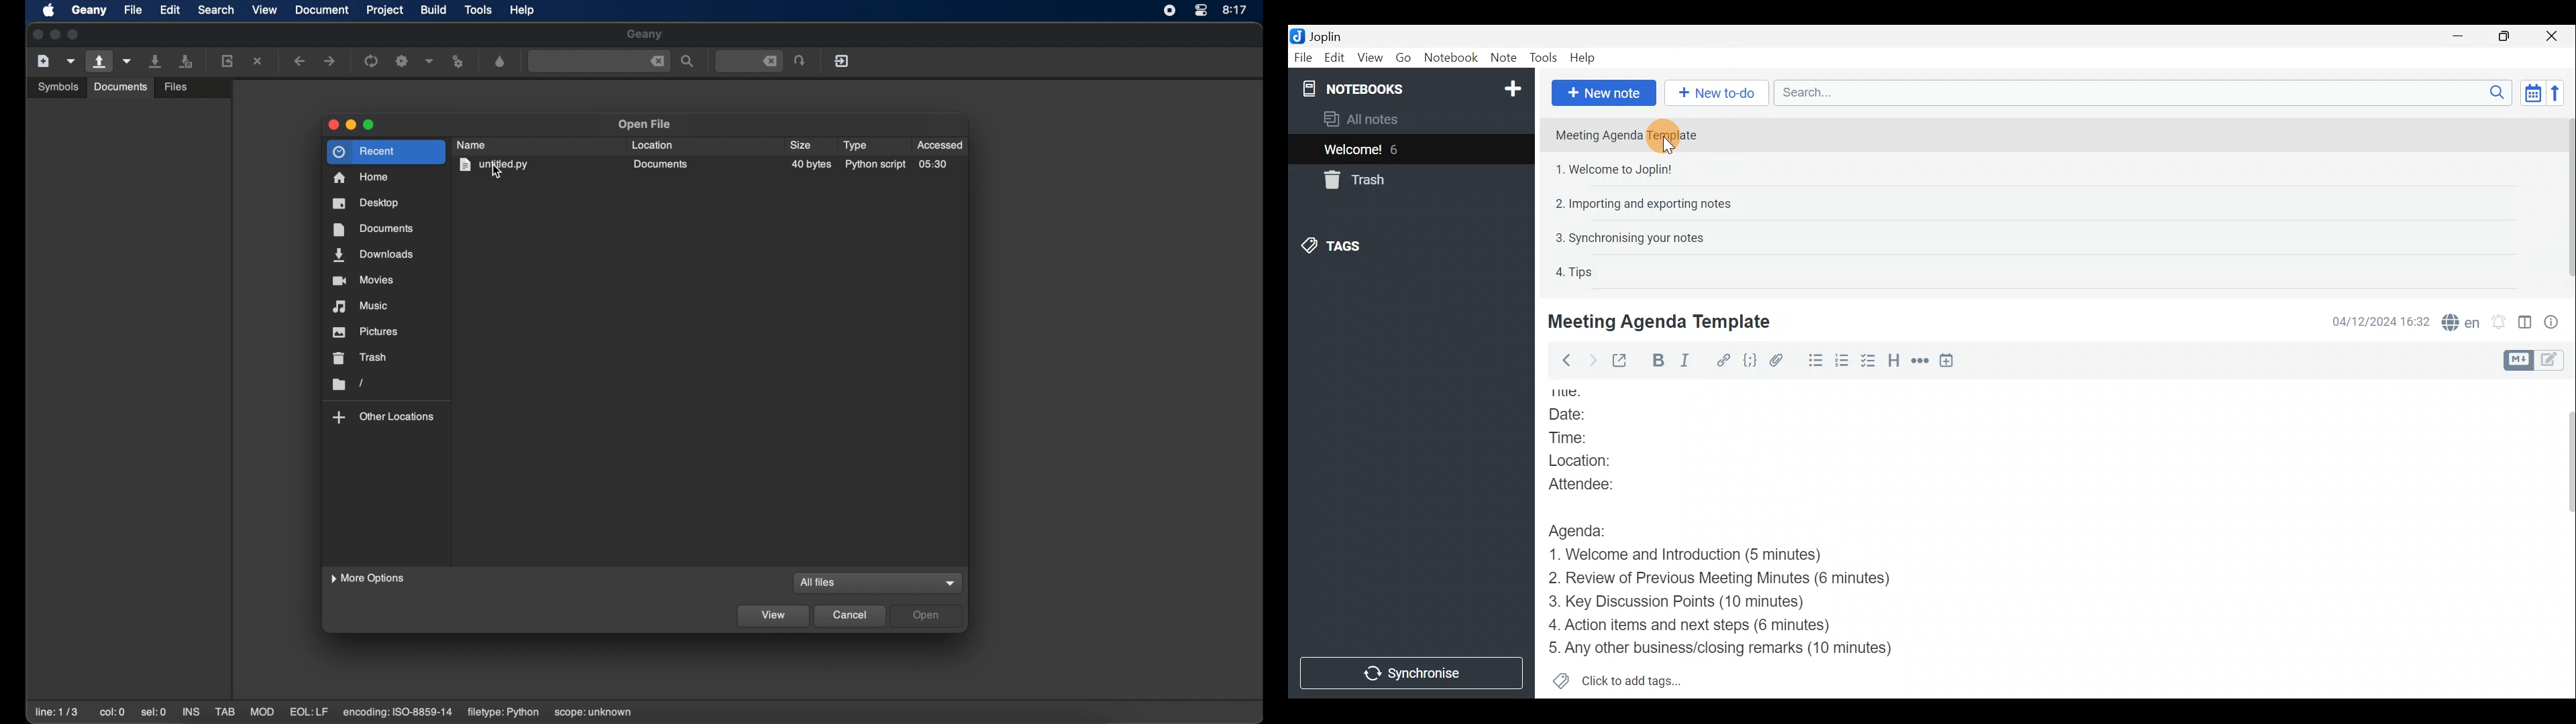 The width and height of the screenshot is (2576, 728). Describe the element at coordinates (1413, 672) in the screenshot. I see `Synchronise` at that location.